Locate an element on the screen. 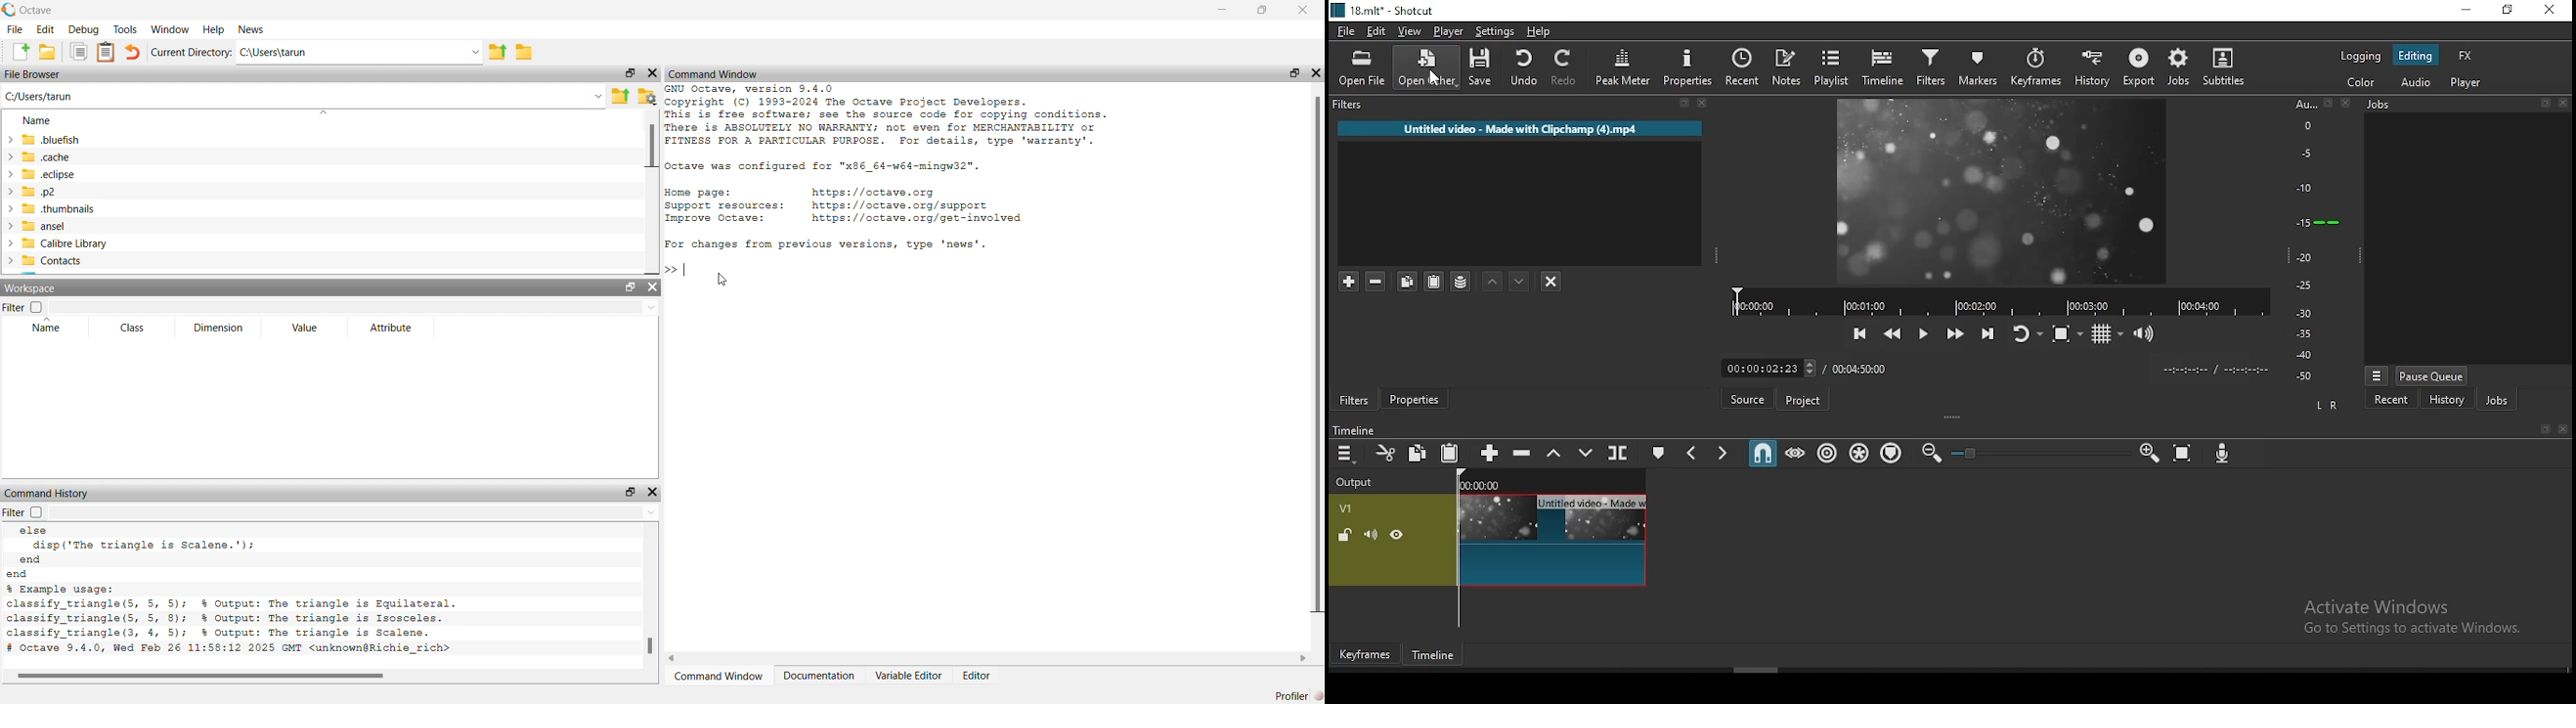 The height and width of the screenshot is (728, 2576). paste filter is located at coordinates (1435, 281).